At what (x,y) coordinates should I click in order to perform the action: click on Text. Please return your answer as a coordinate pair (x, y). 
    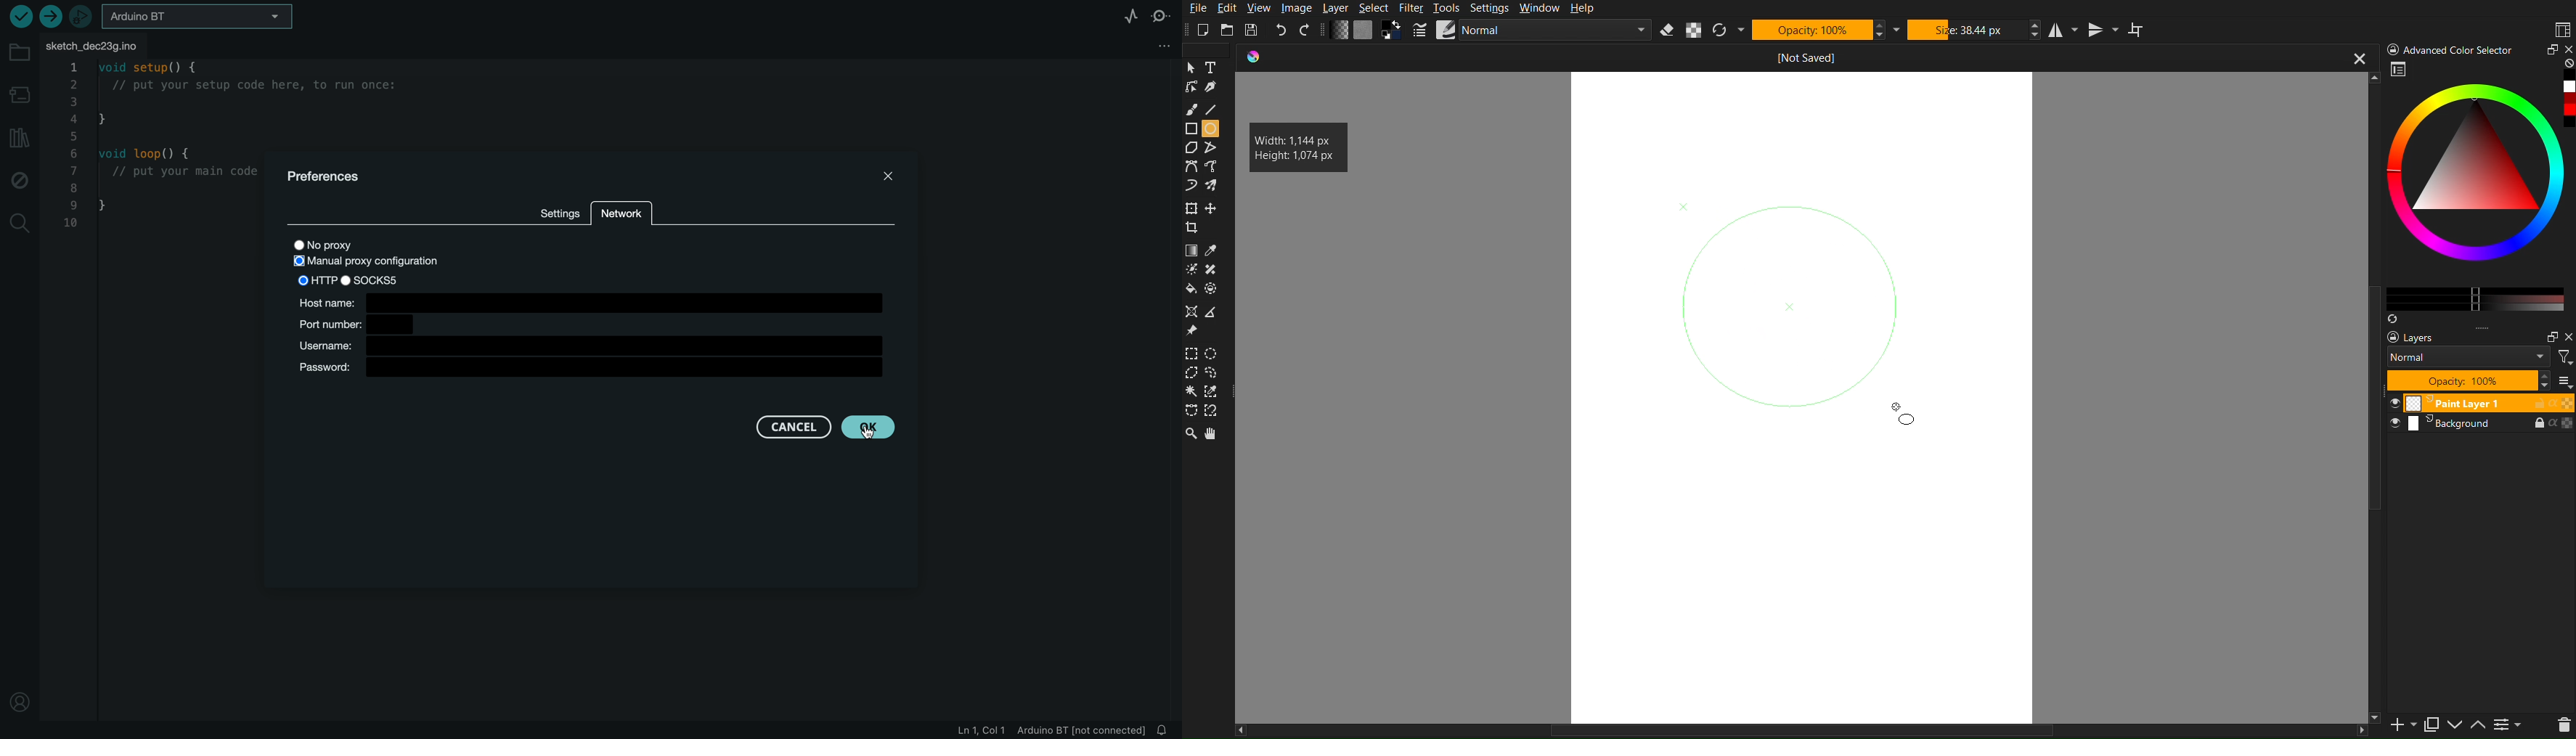
    Looking at the image, I should click on (1217, 69).